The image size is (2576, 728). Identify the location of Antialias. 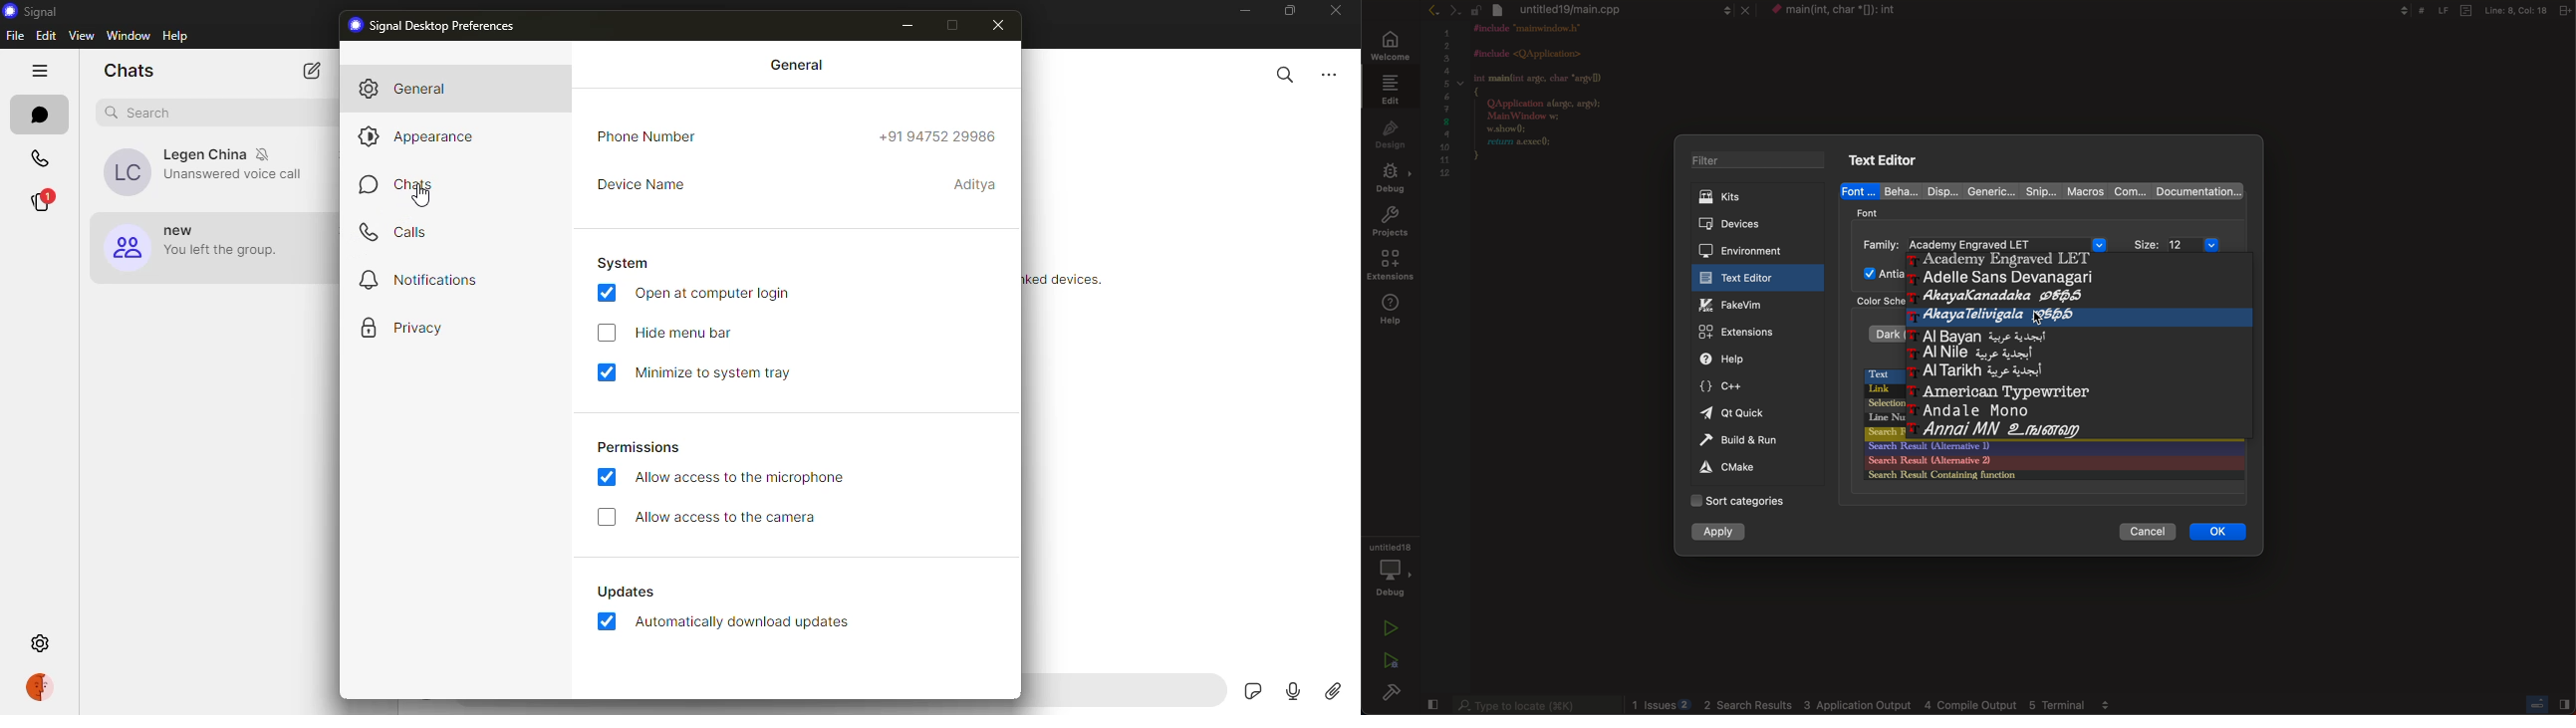
(1880, 274).